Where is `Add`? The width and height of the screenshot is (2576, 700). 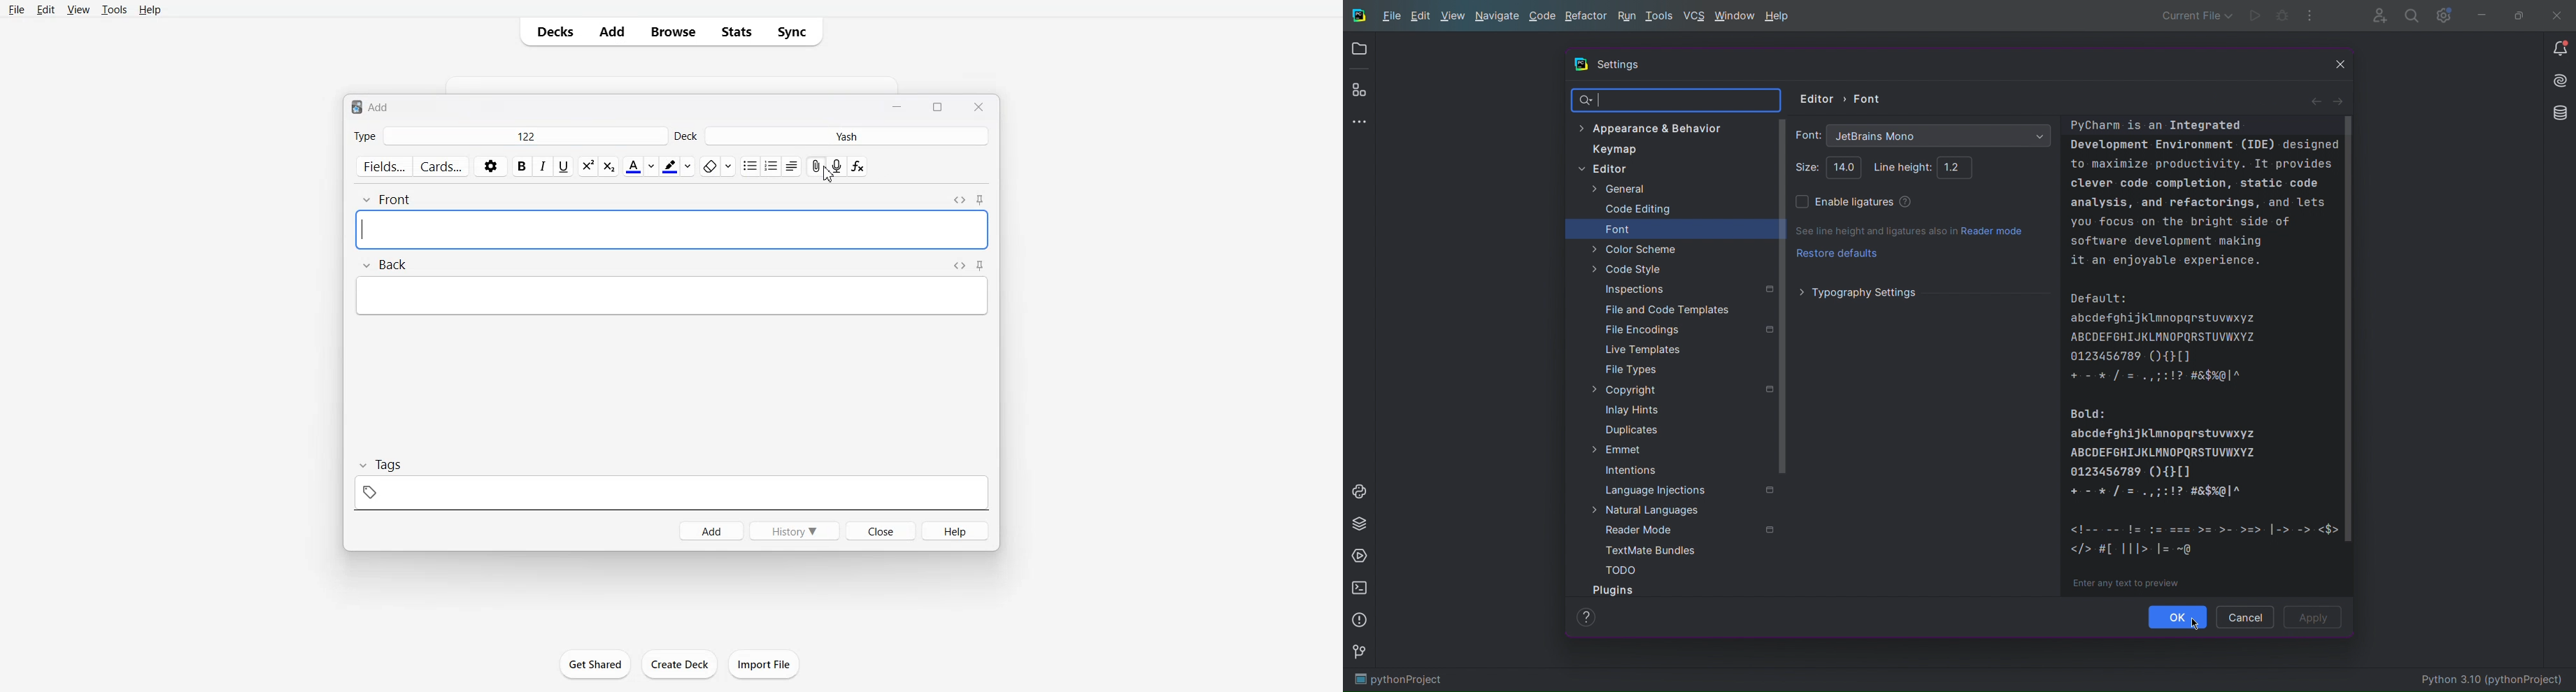 Add is located at coordinates (611, 31).